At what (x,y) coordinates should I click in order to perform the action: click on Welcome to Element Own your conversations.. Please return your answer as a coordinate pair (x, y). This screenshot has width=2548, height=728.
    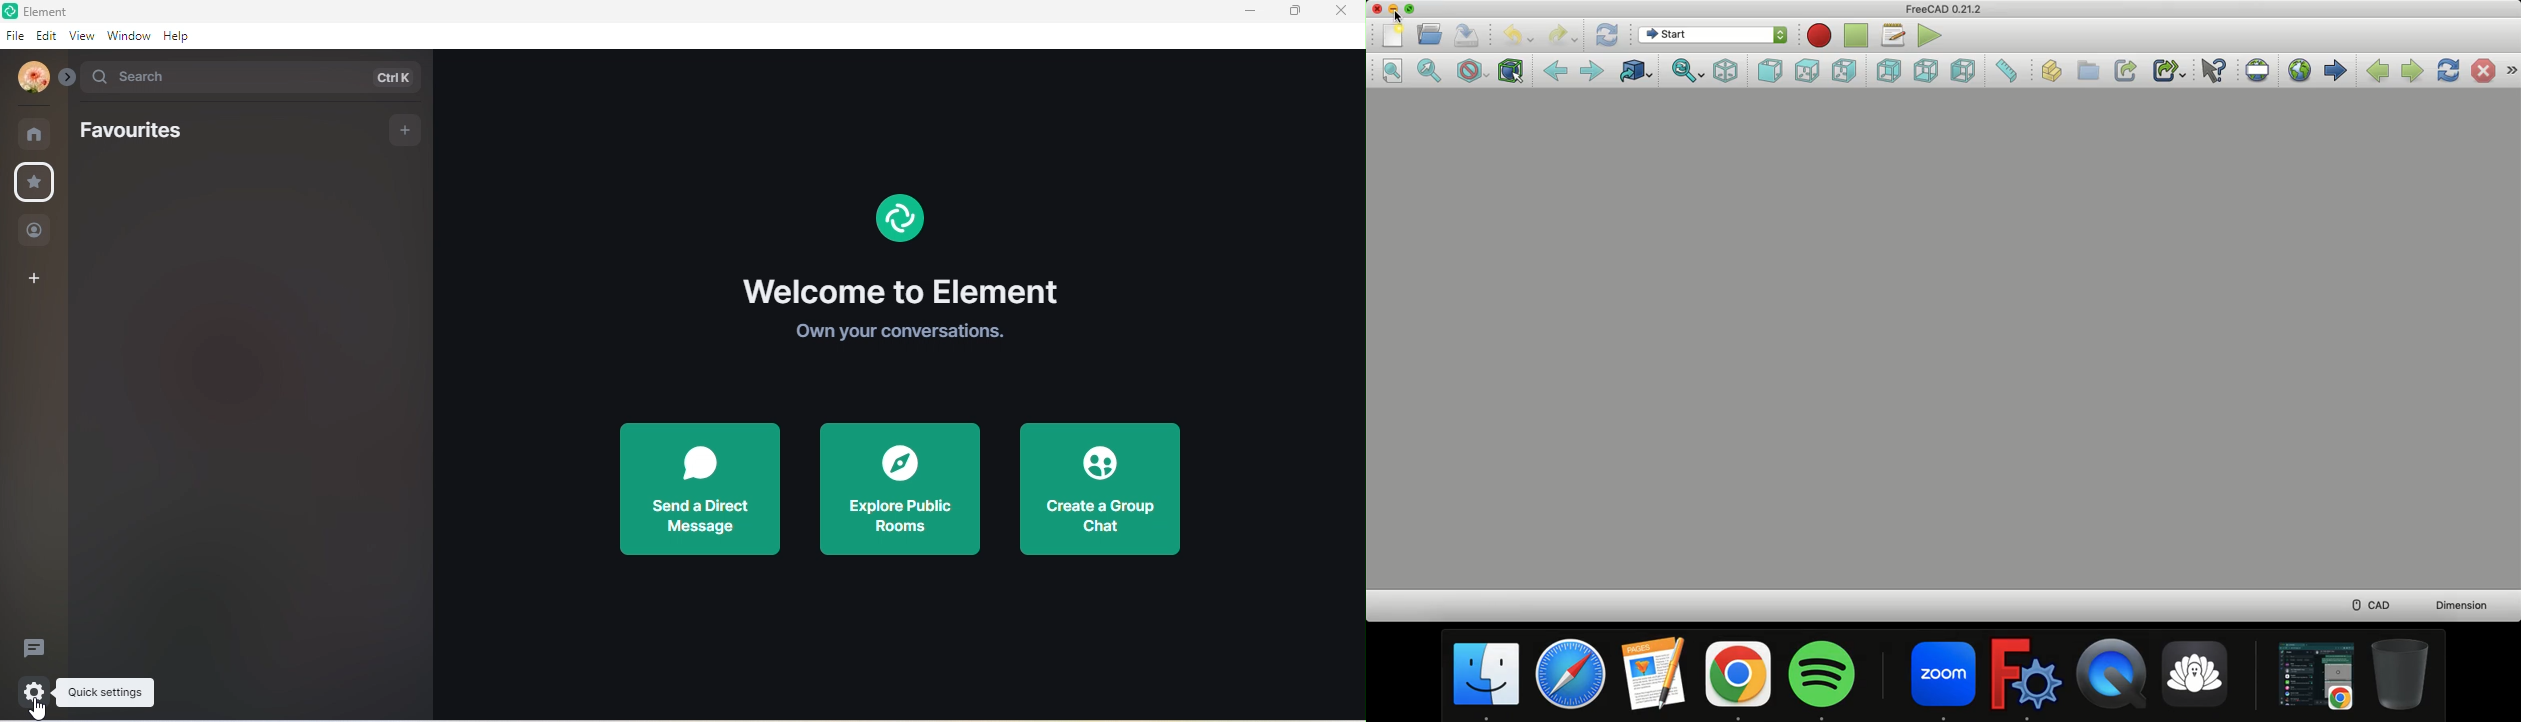
    Looking at the image, I should click on (899, 314).